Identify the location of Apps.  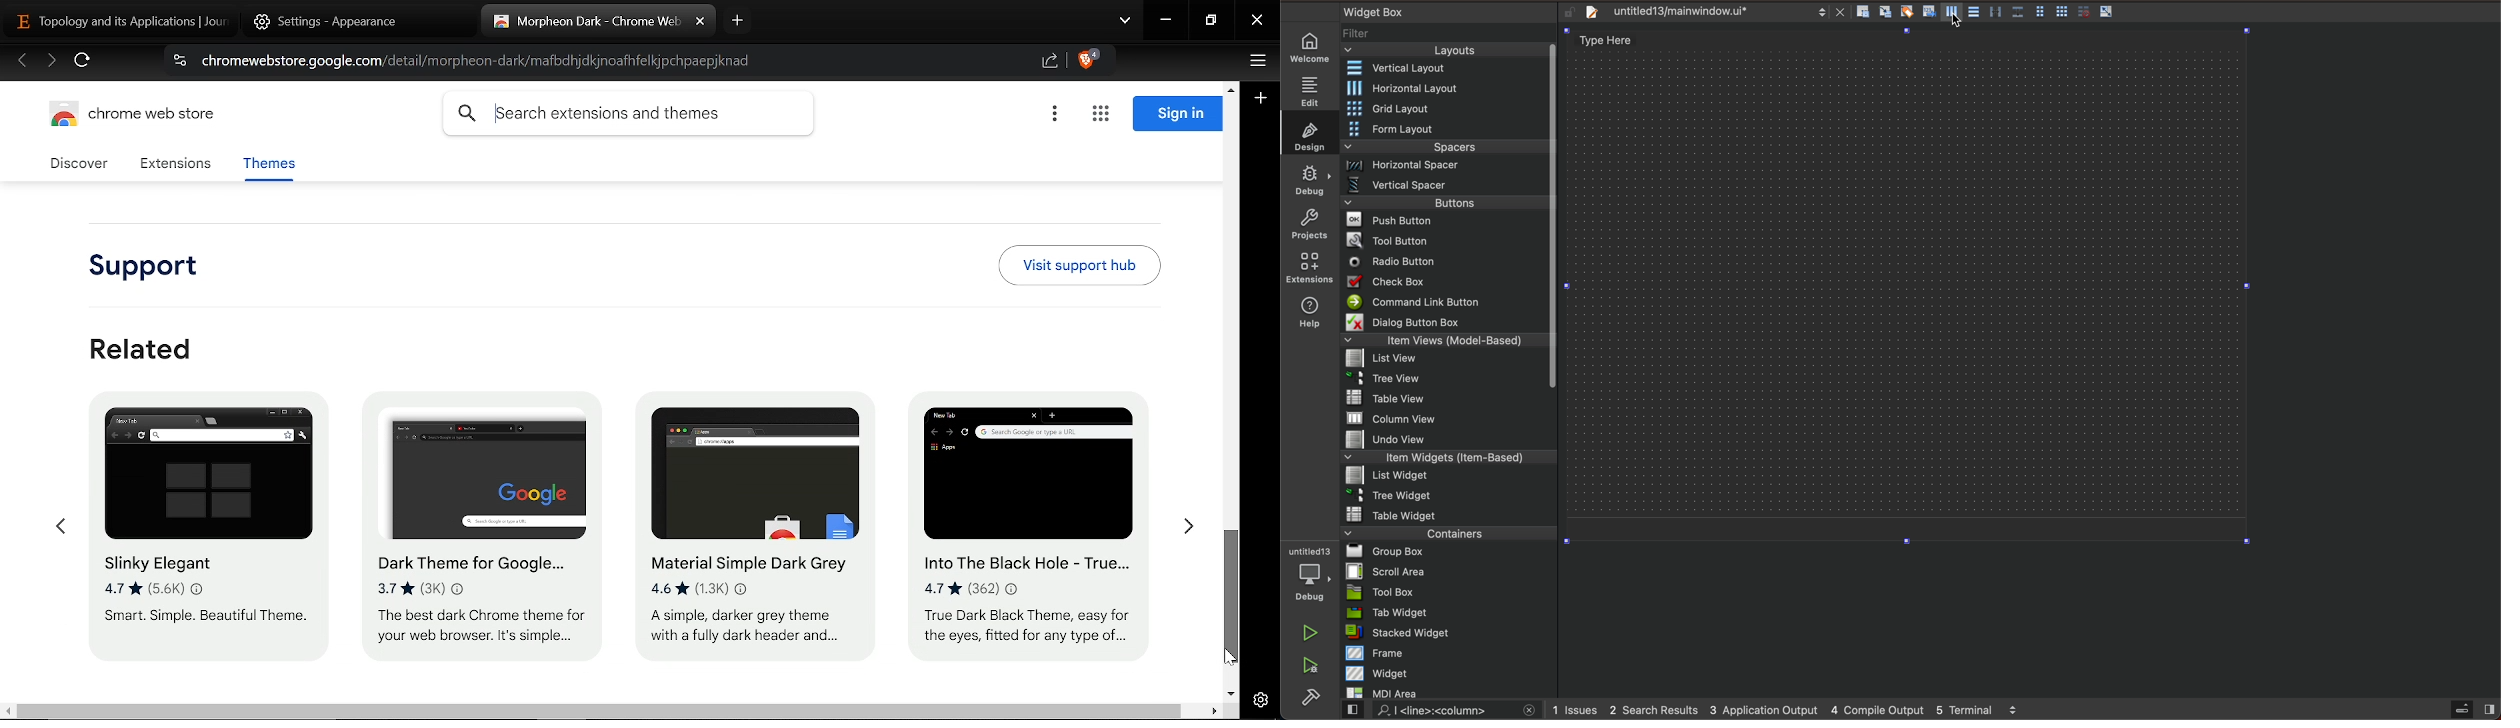
(1100, 115).